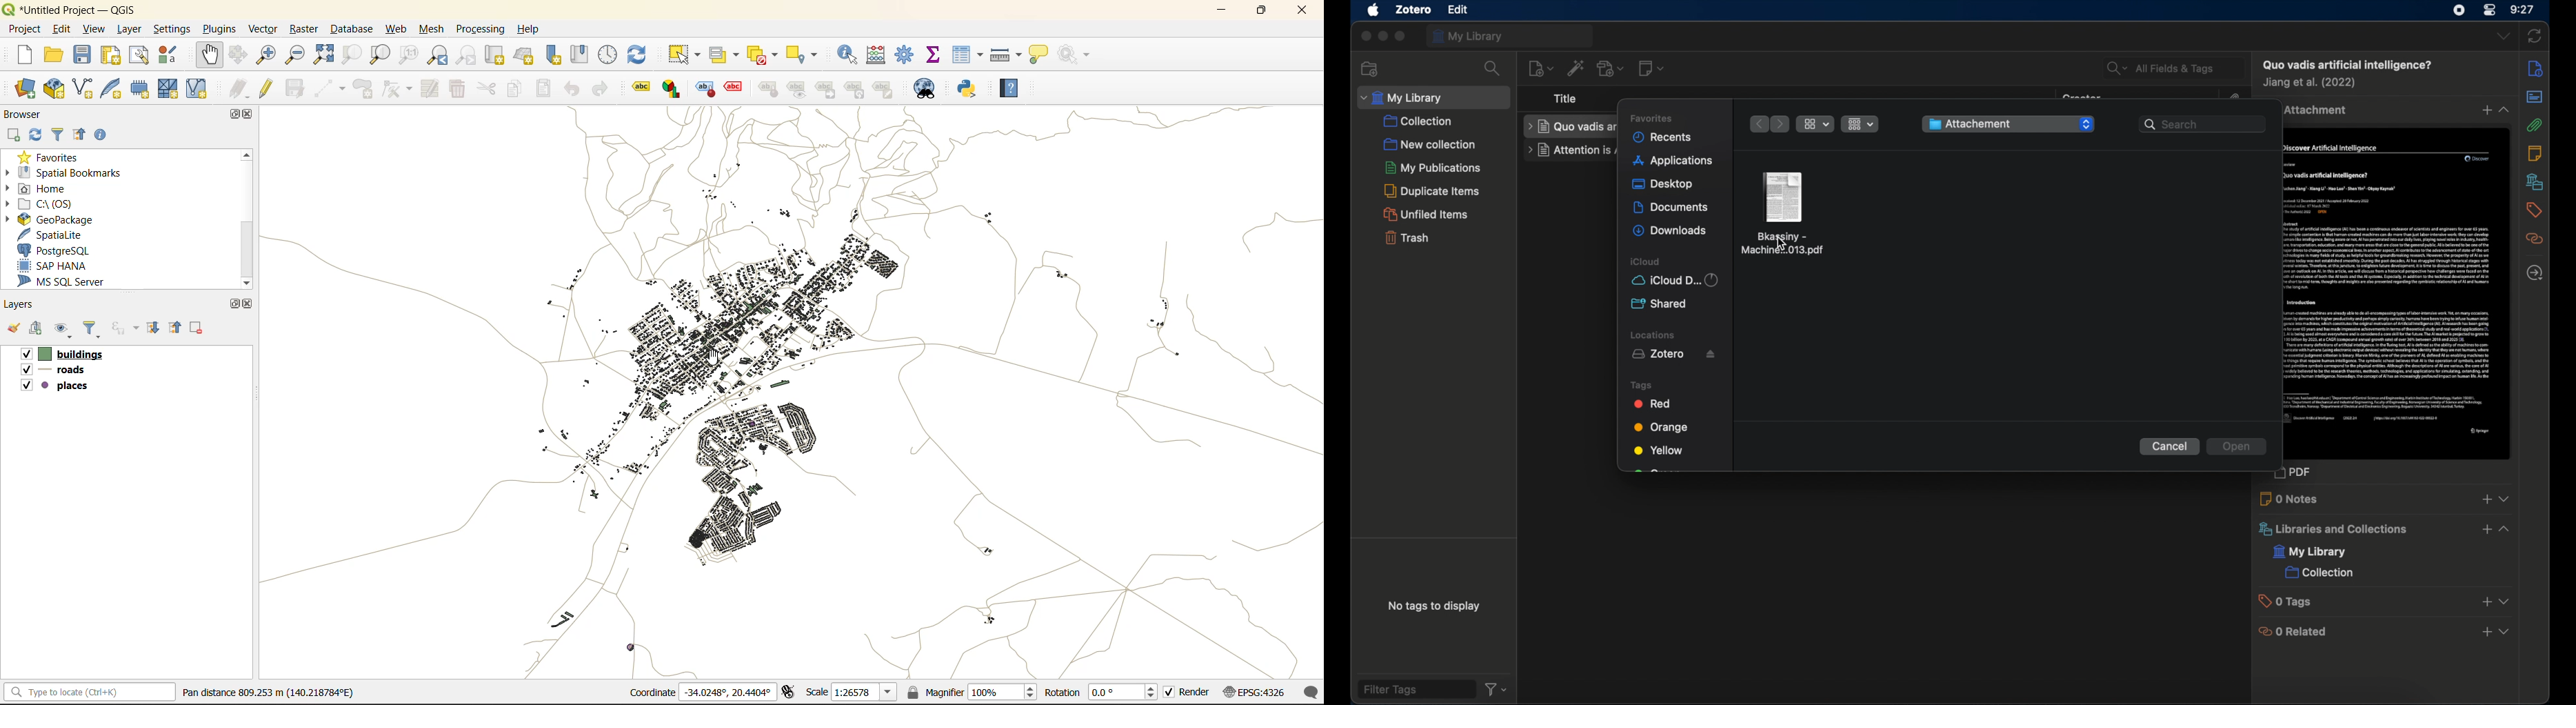 This screenshot has width=2576, height=728. Describe the element at coordinates (2295, 631) in the screenshot. I see `0 related` at that location.